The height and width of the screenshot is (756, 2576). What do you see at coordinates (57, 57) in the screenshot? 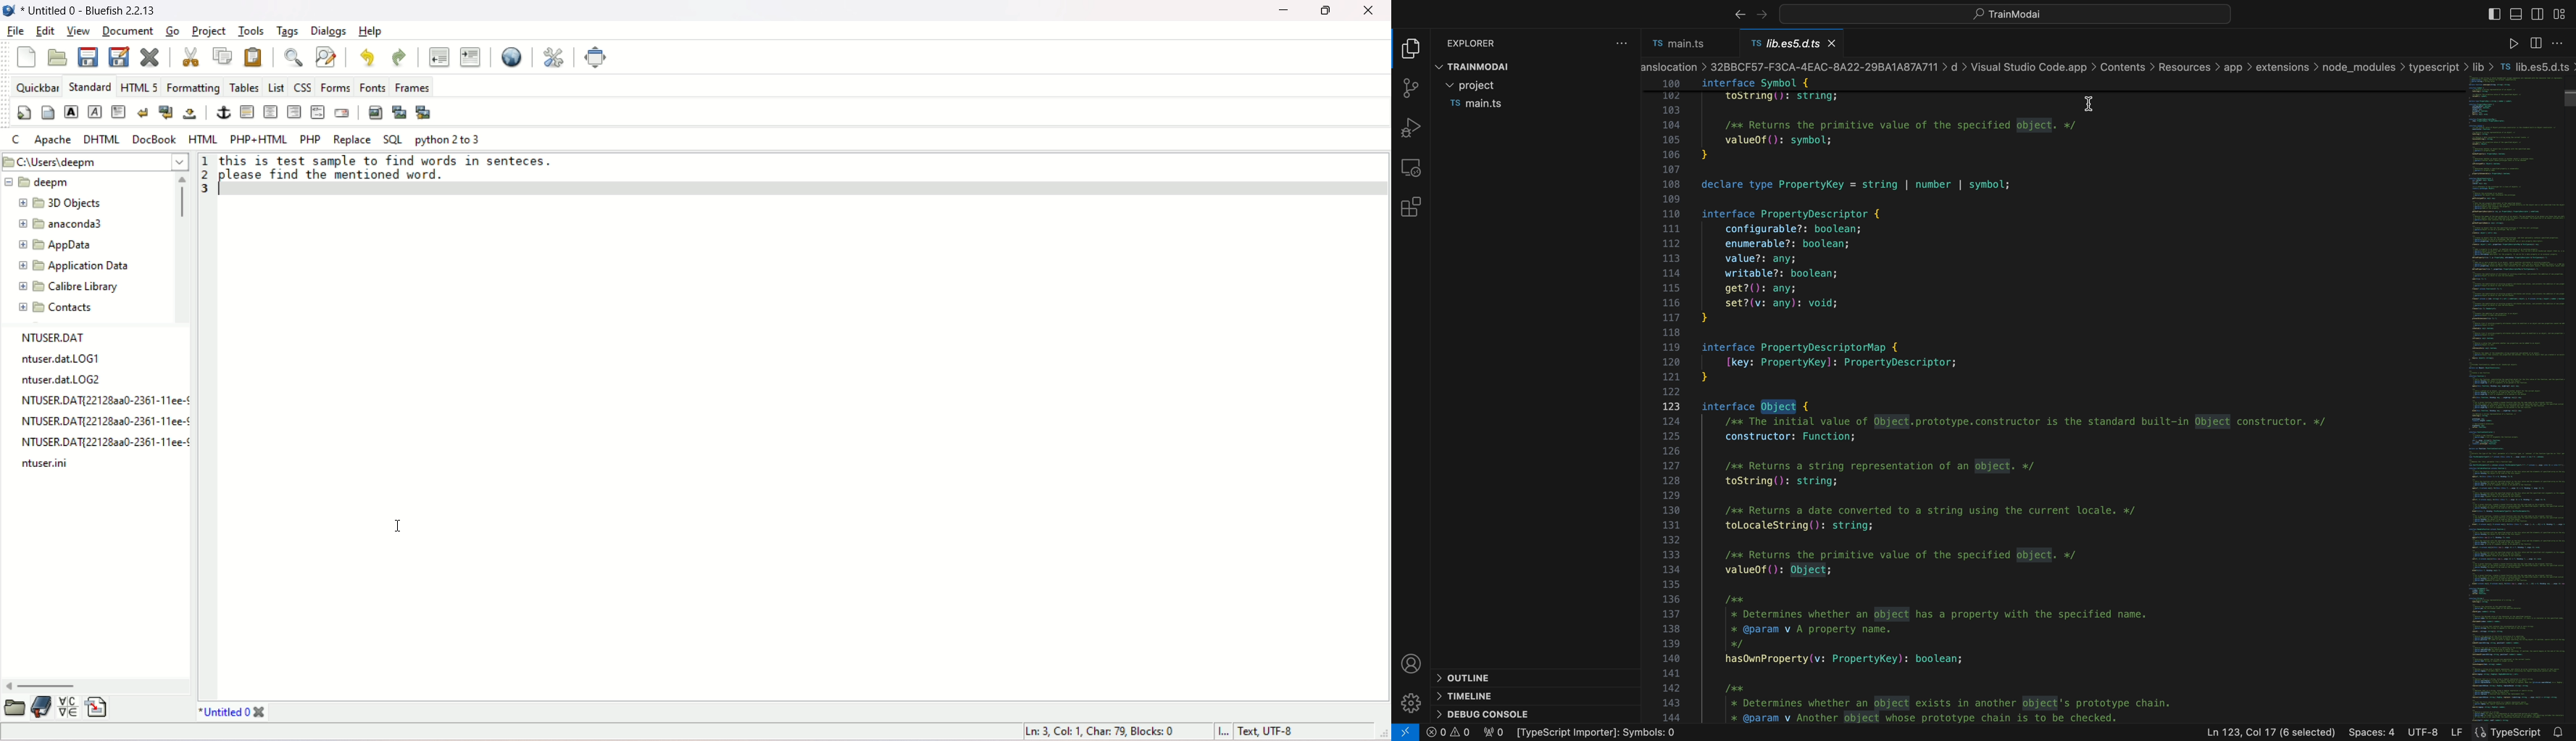
I see `open` at bounding box center [57, 57].